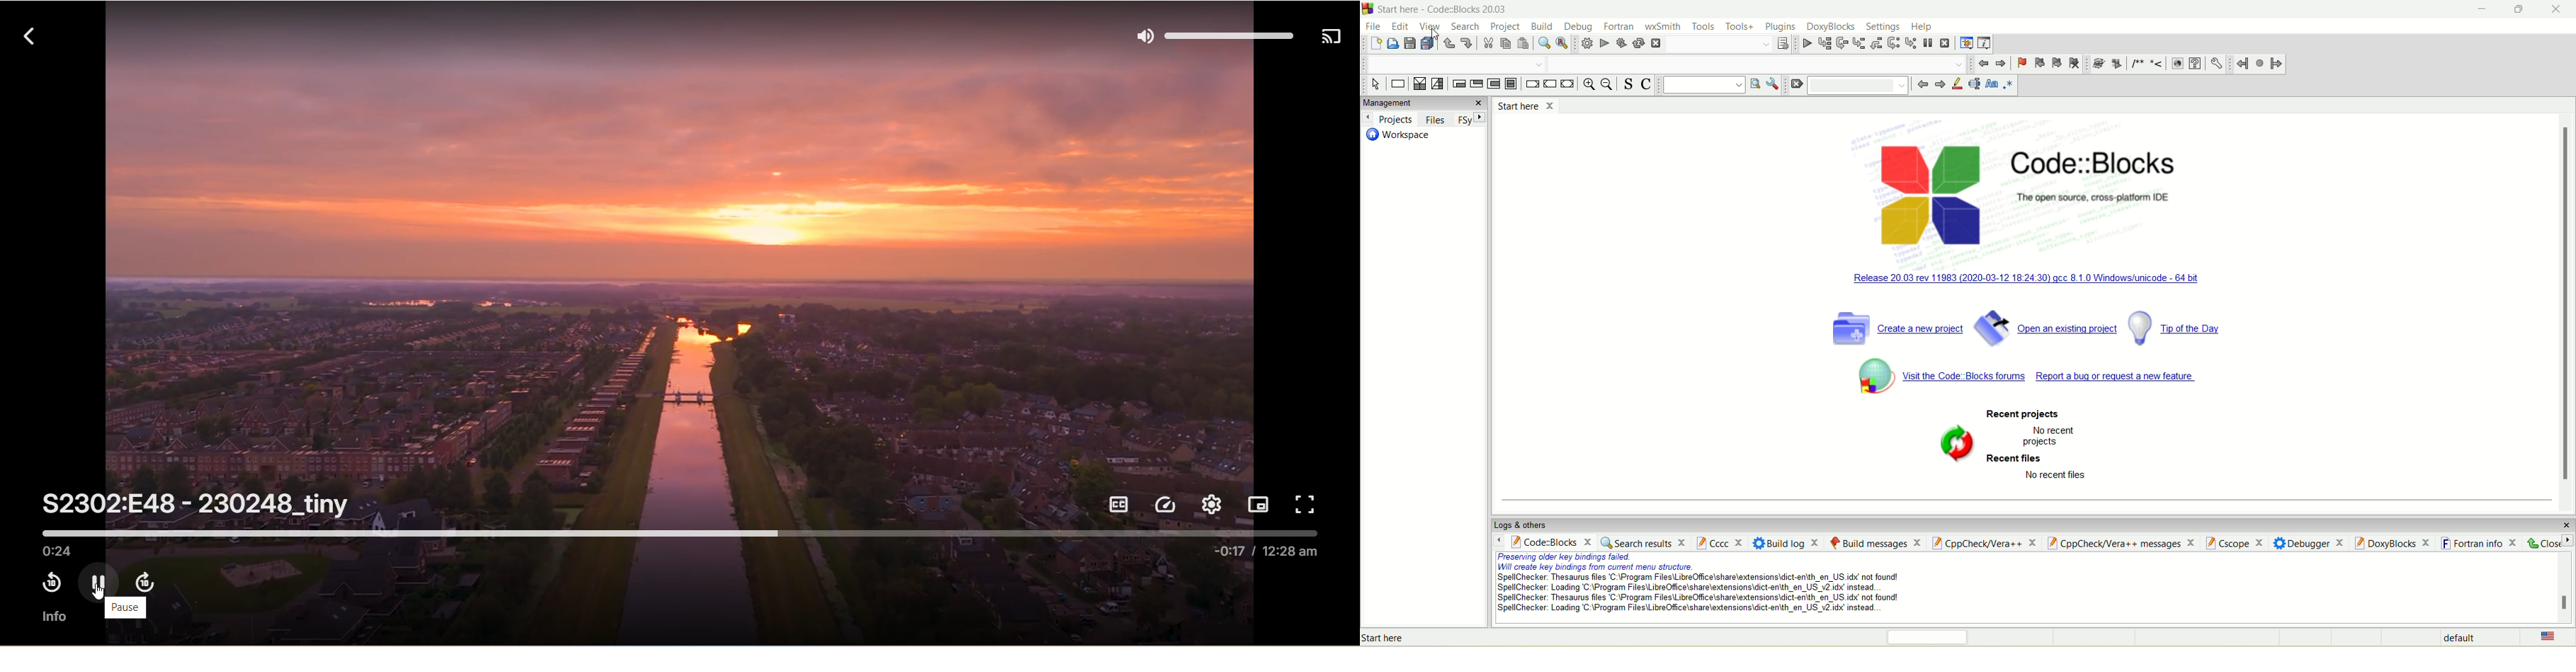 The image size is (2576, 672). I want to click on web, so click(2178, 64).